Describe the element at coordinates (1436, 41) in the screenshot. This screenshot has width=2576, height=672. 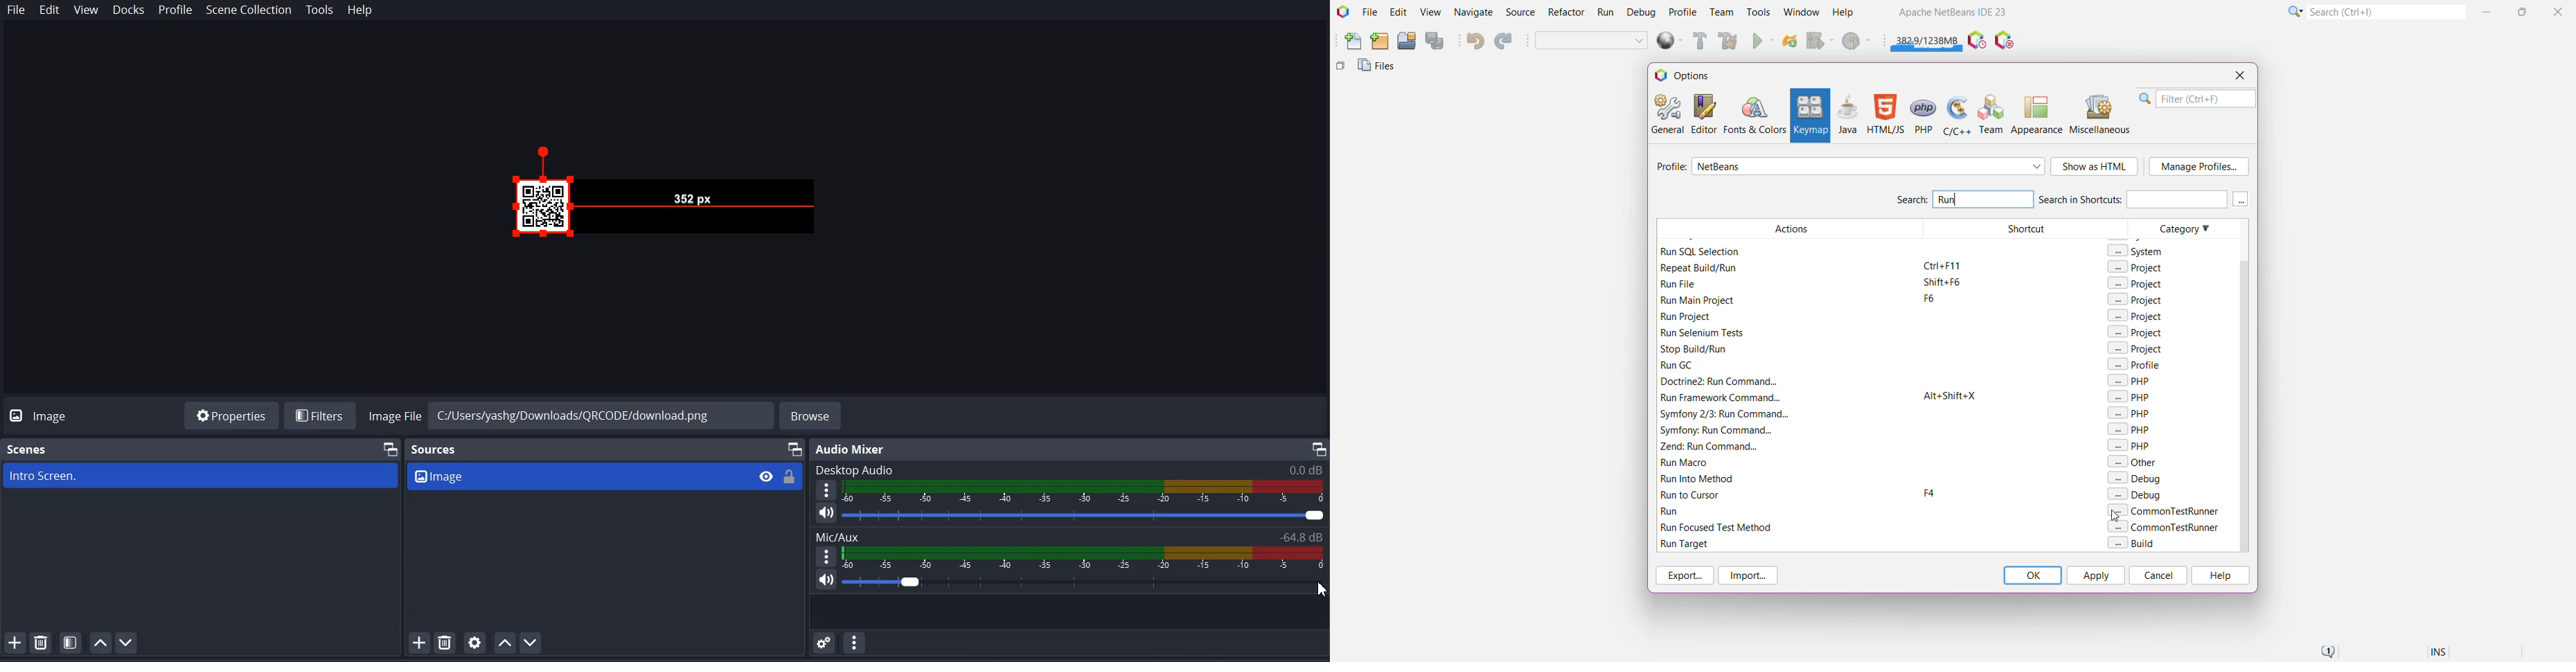
I see `Save All` at that location.